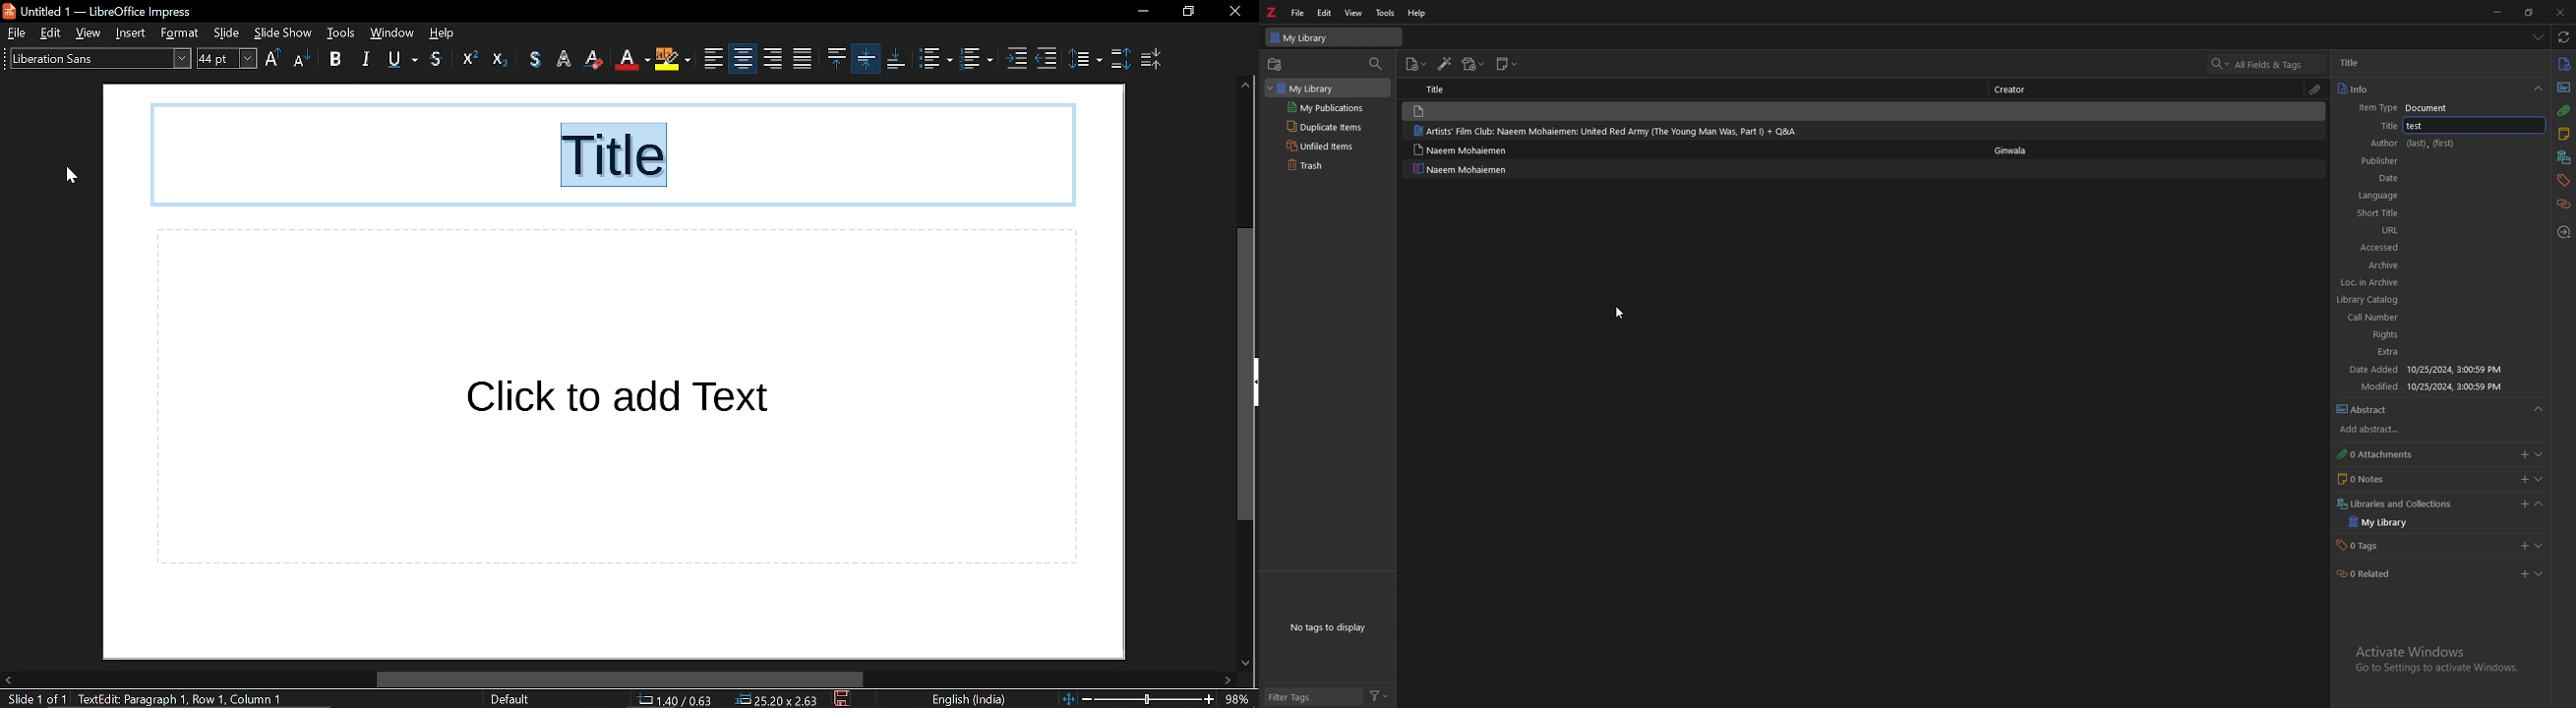  I want to click on modified, so click(2373, 543).